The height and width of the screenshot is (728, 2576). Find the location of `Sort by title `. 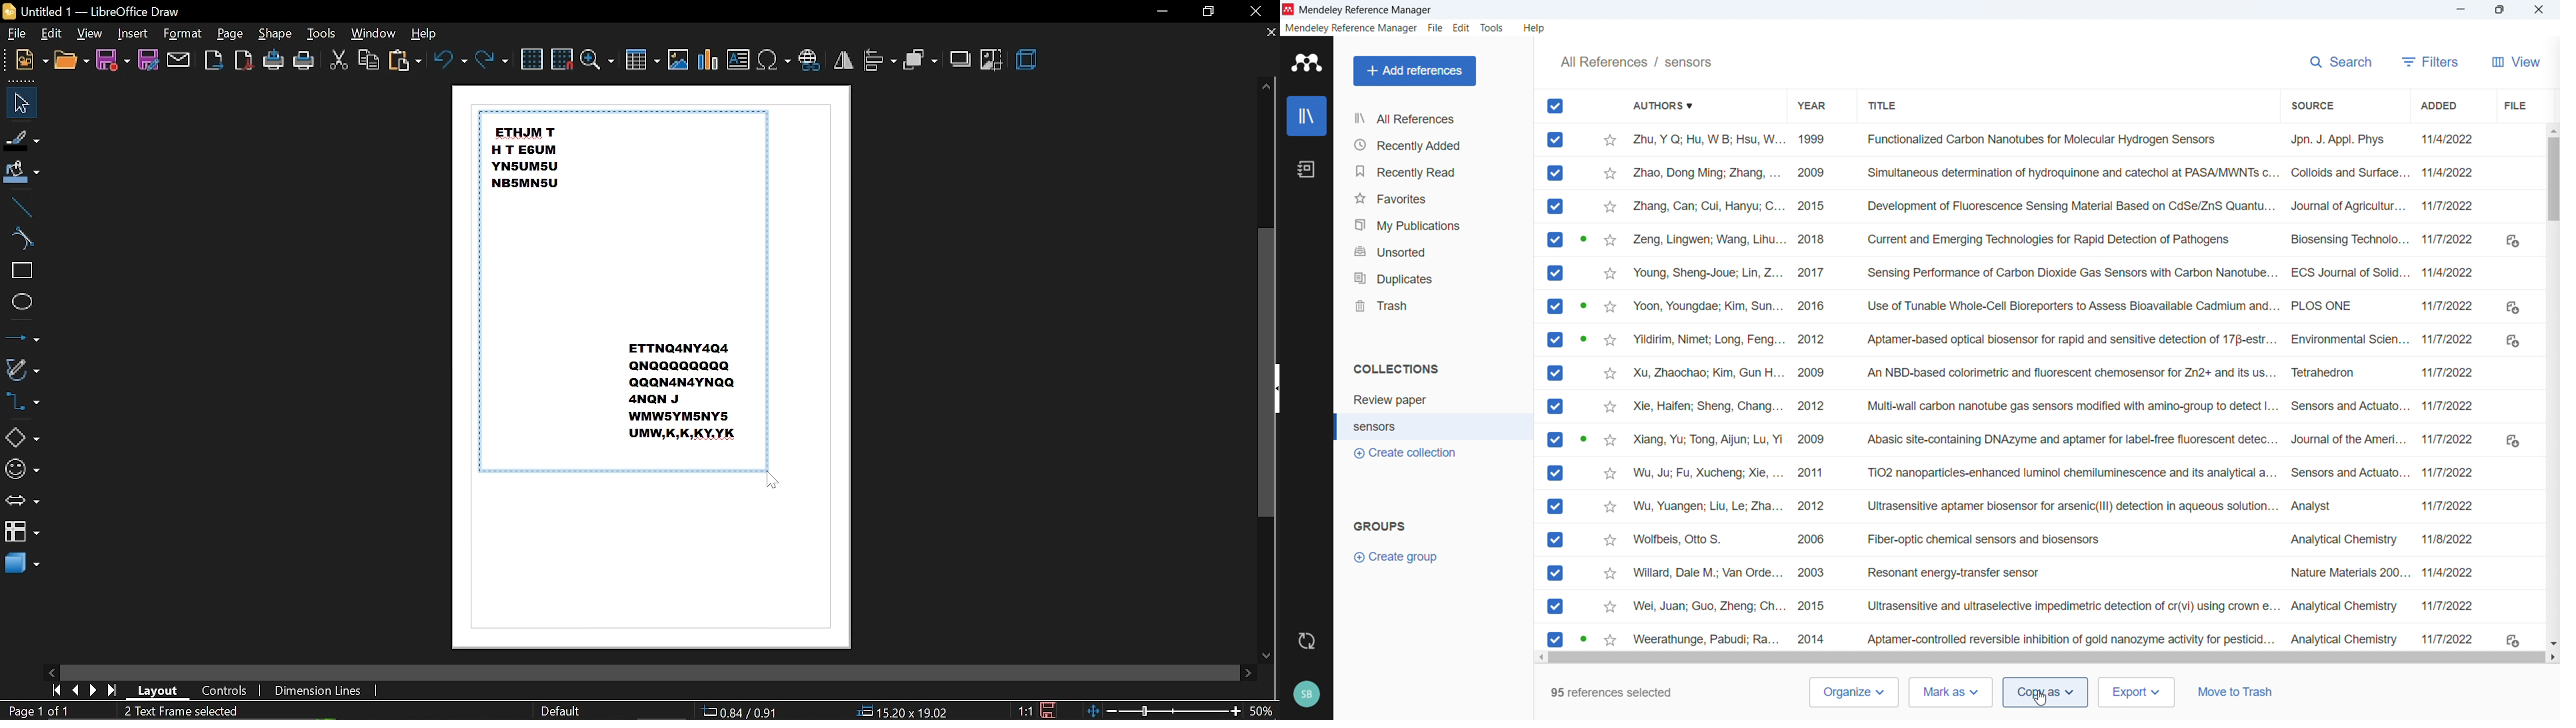

Sort by title  is located at coordinates (1885, 107).